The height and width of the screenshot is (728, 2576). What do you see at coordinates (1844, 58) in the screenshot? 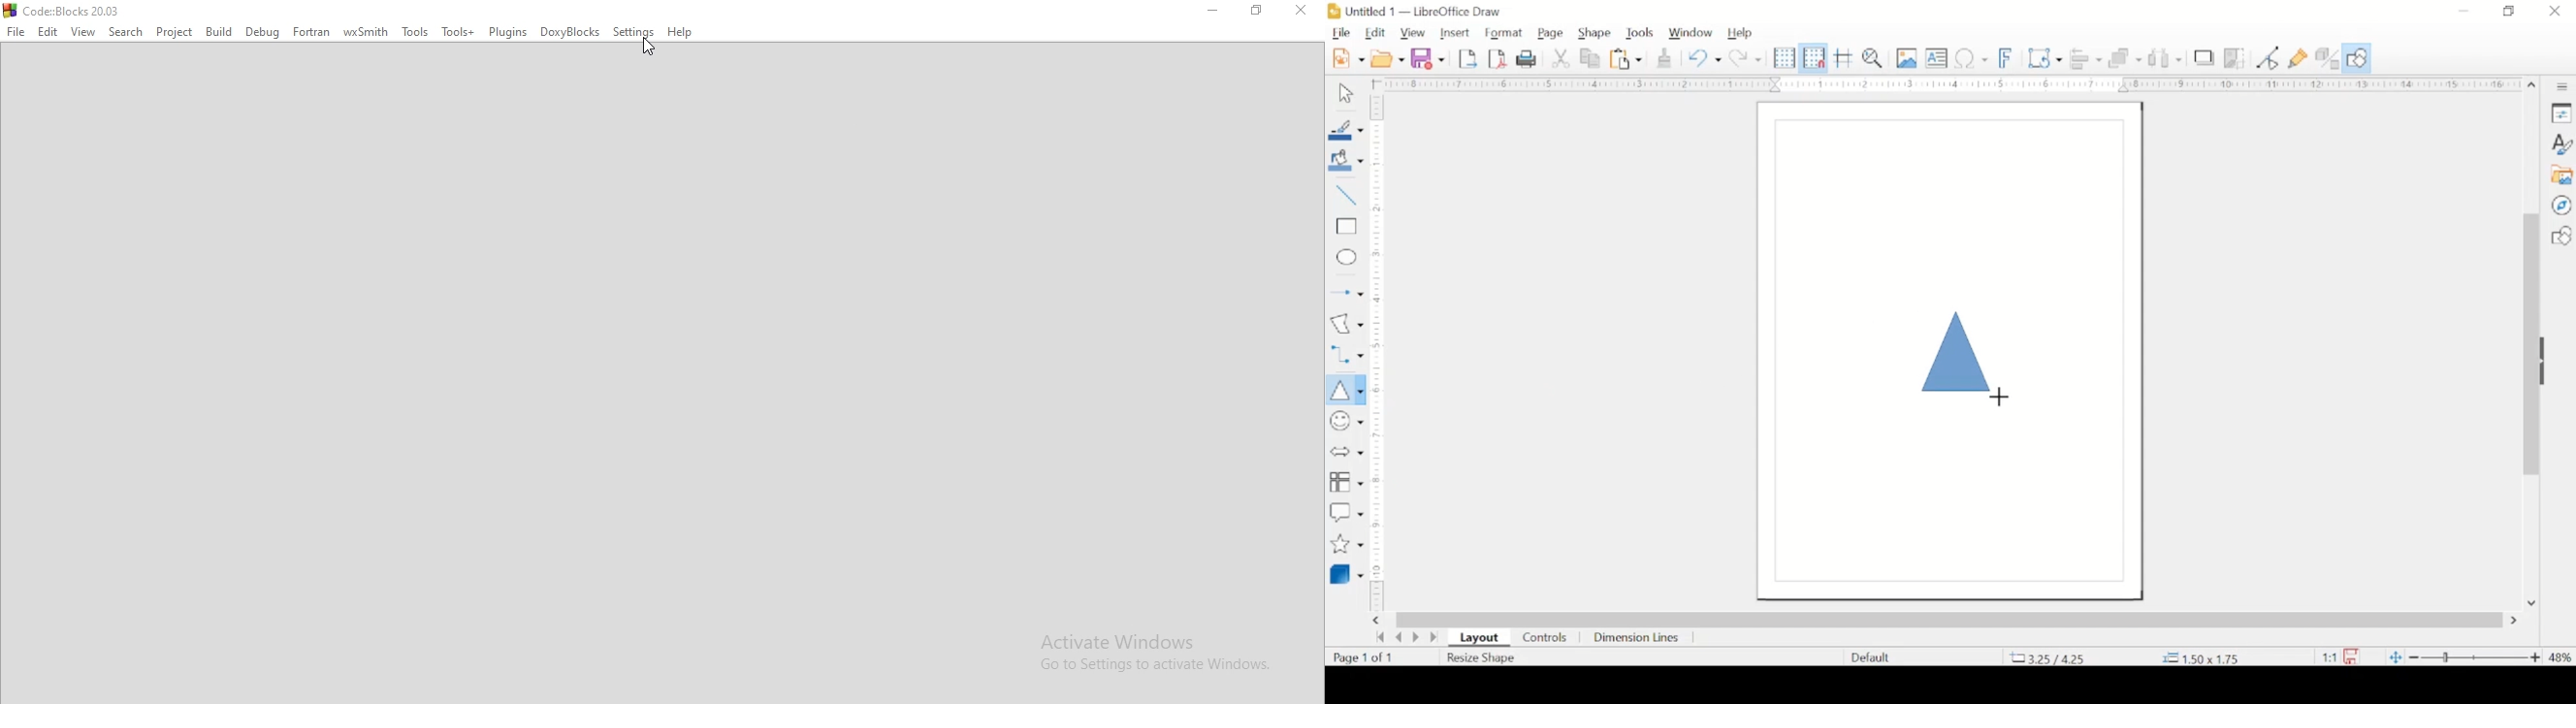
I see `helplines while moving` at bounding box center [1844, 58].